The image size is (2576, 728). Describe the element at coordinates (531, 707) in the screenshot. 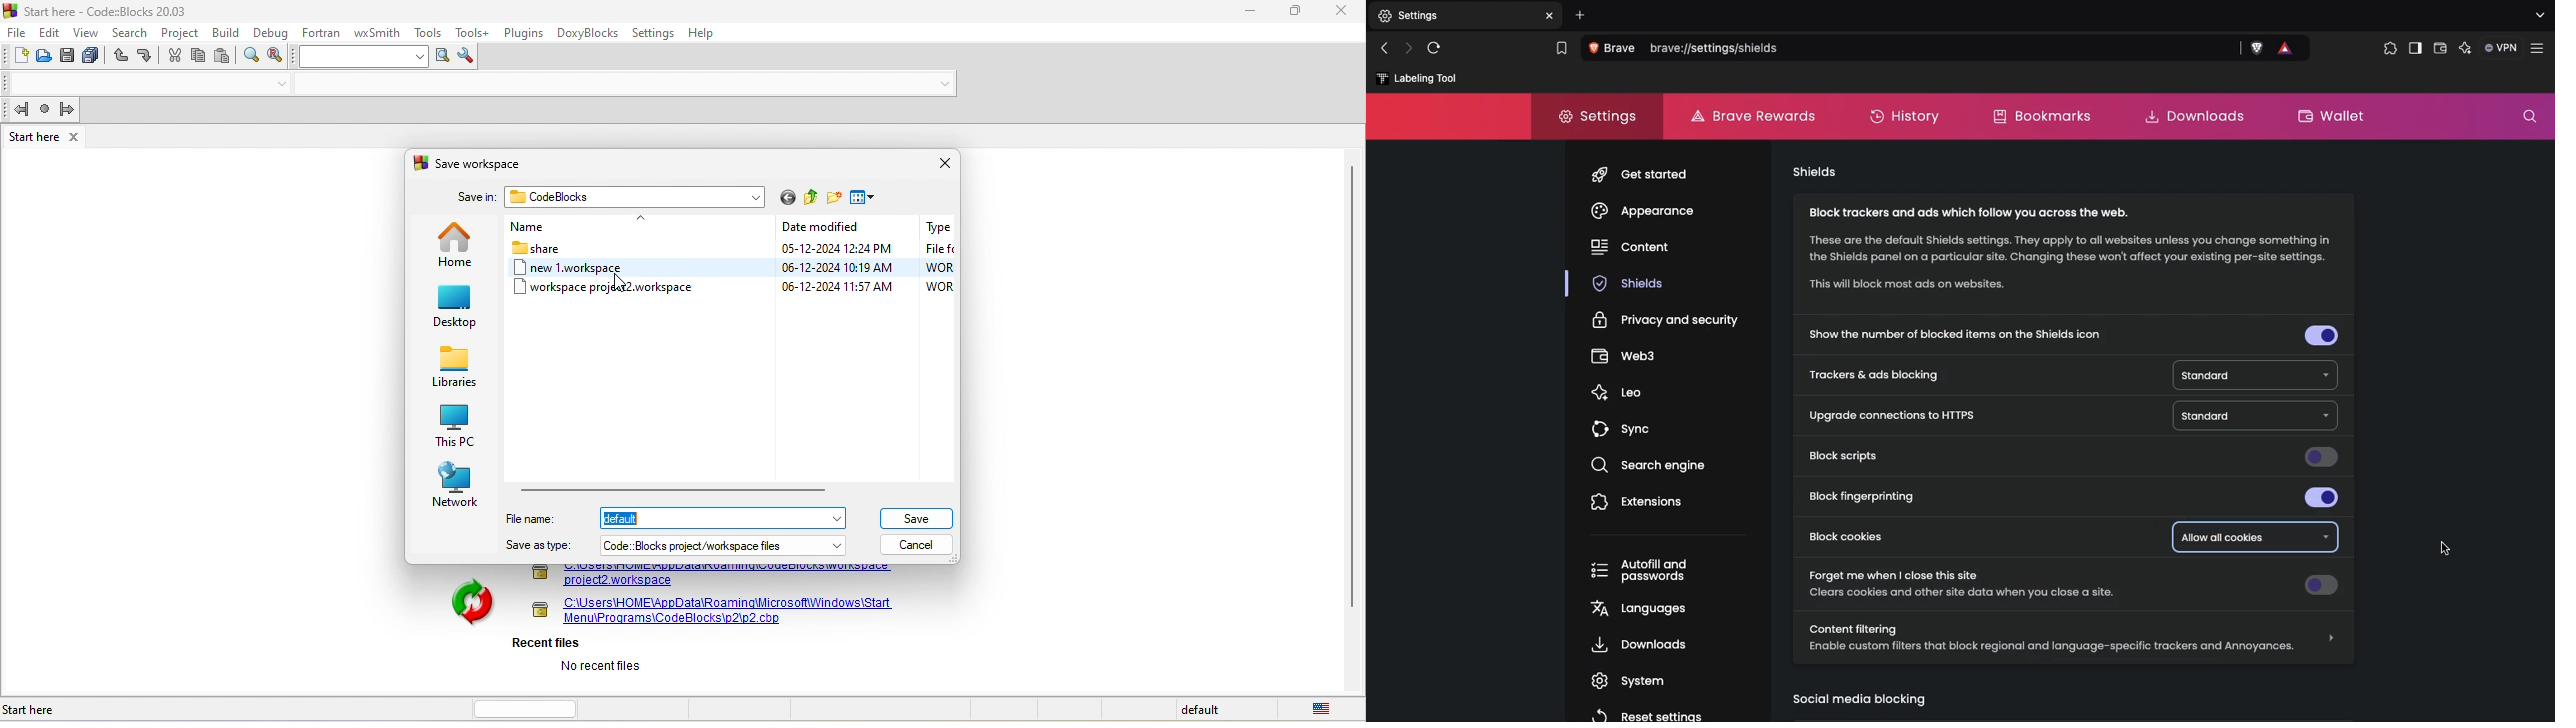

I see `horizontal scroll bar` at that location.